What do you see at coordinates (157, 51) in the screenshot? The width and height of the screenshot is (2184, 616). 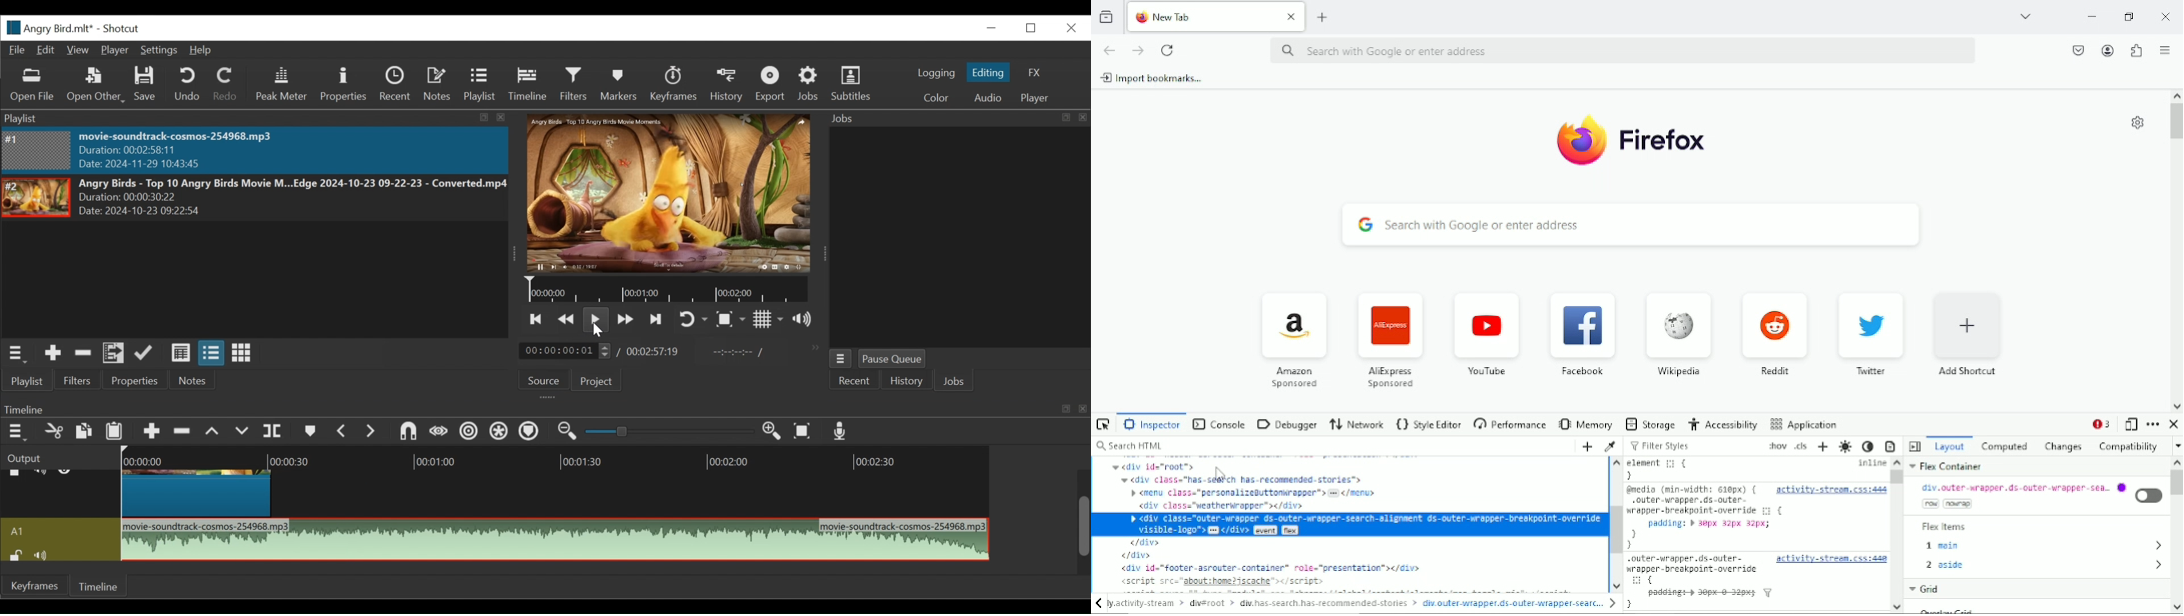 I see `Settings` at bounding box center [157, 51].